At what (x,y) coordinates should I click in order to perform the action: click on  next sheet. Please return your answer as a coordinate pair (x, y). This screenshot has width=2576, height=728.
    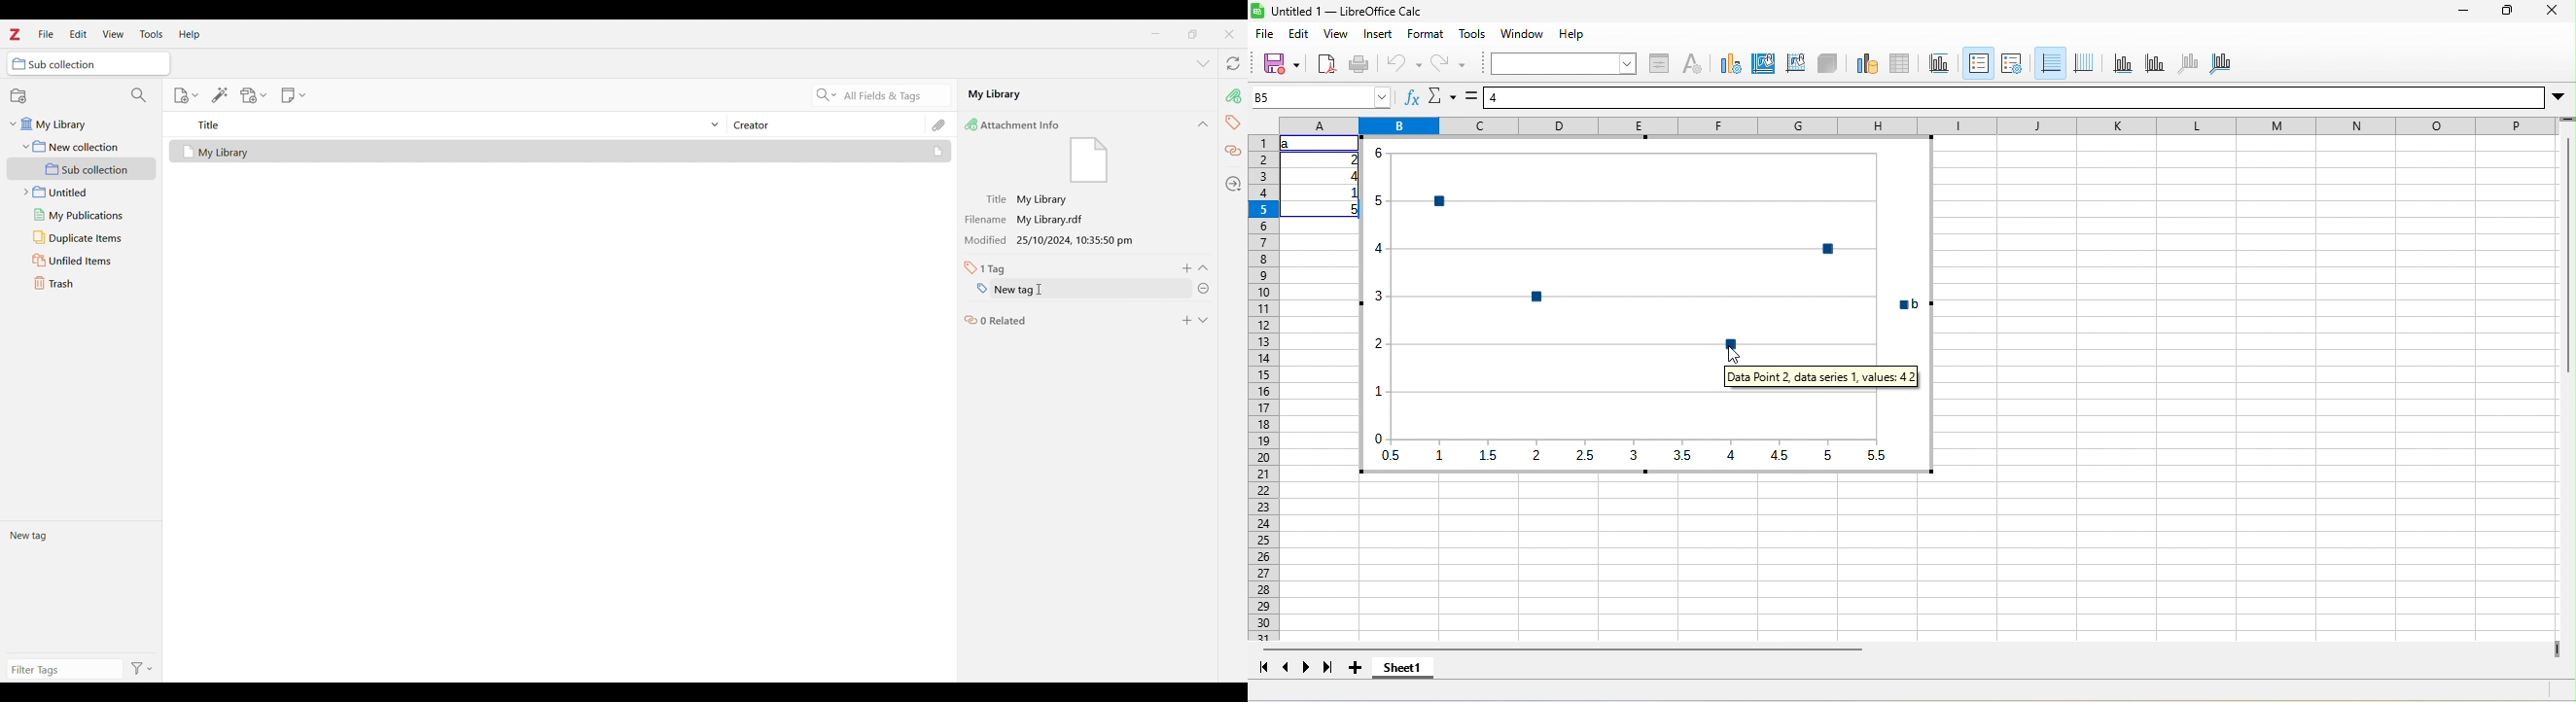
    Looking at the image, I should click on (1307, 667).